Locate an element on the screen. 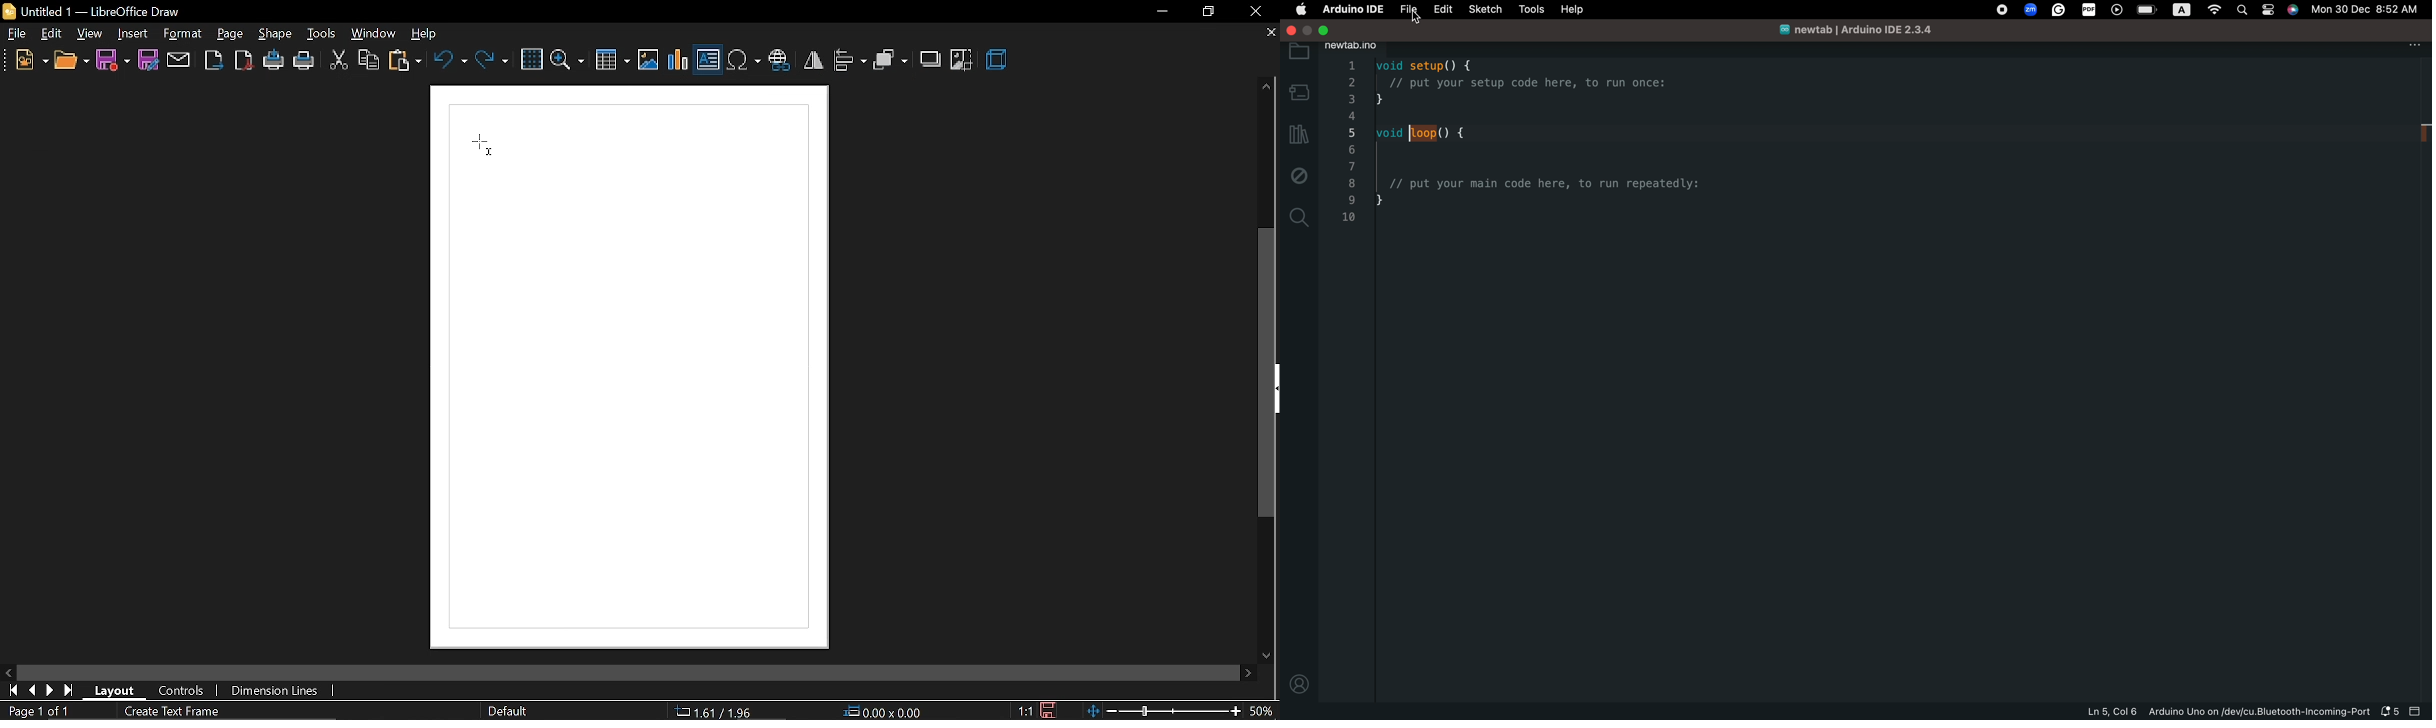 Image resolution: width=2436 pixels, height=728 pixels. export as pdf is located at coordinates (243, 60).